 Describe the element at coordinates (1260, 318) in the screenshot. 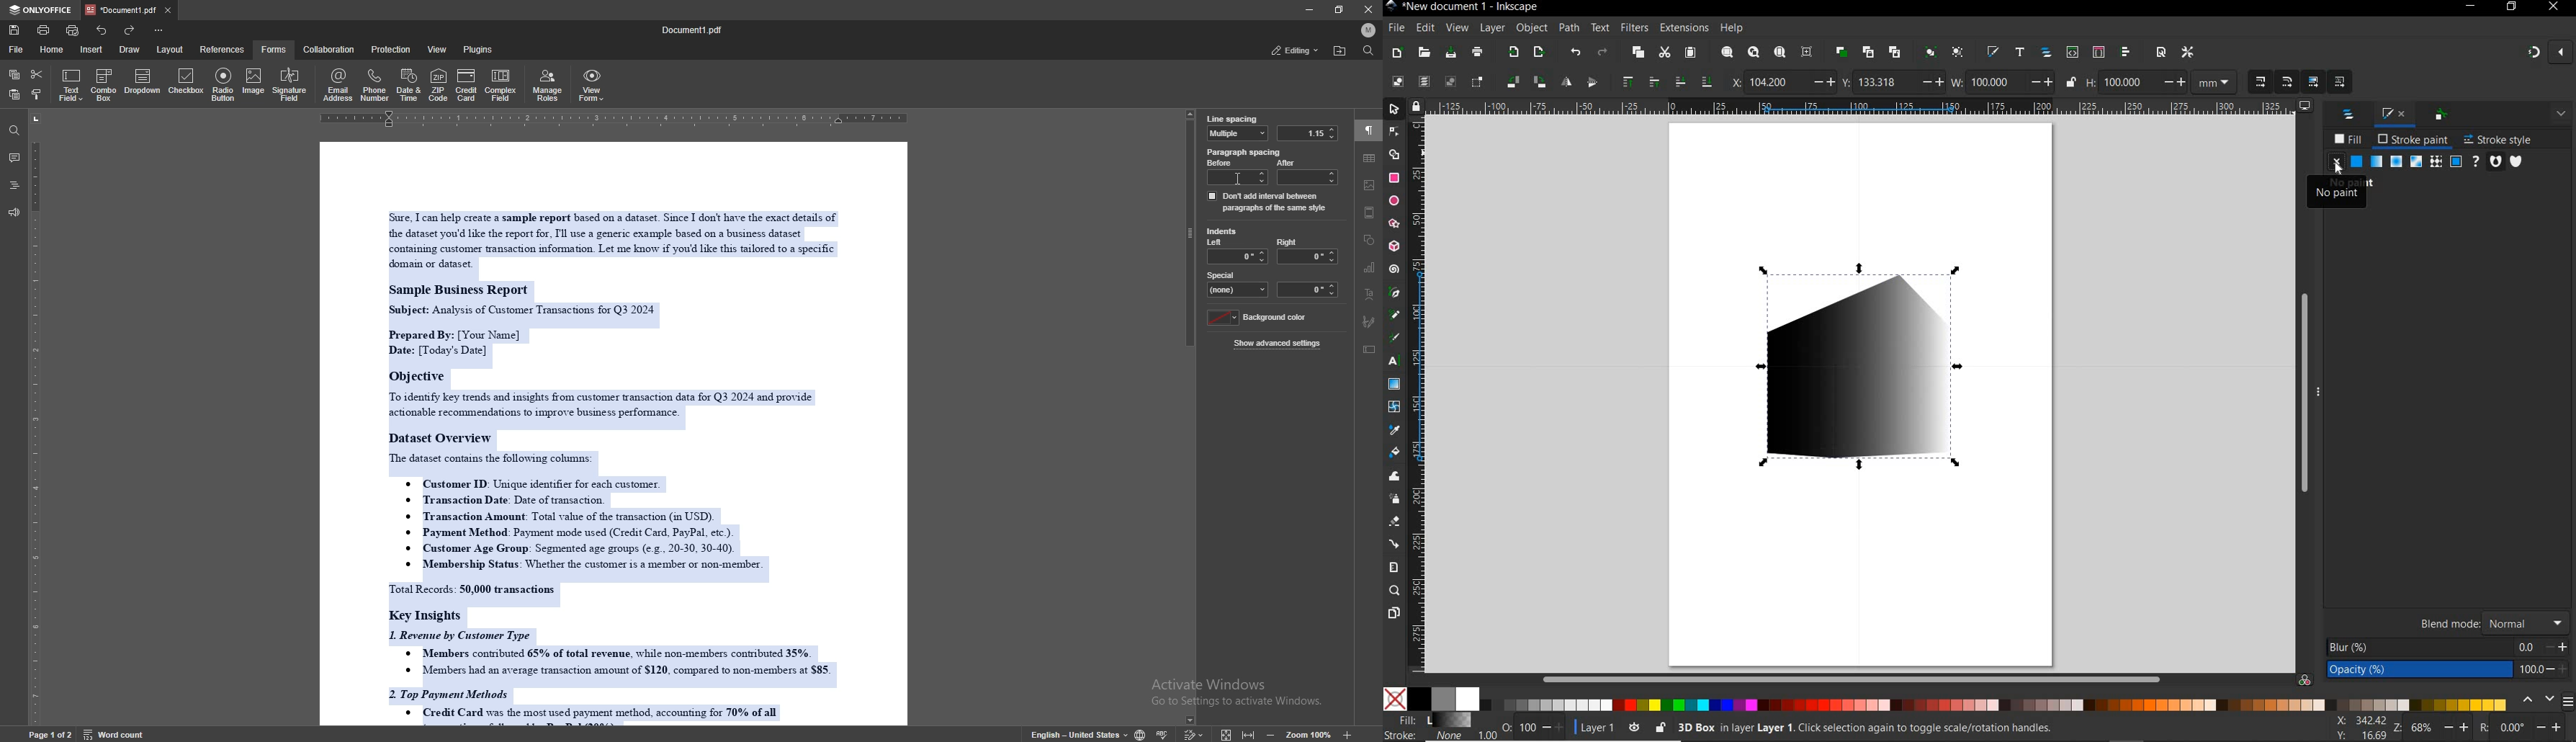

I see `background` at that location.